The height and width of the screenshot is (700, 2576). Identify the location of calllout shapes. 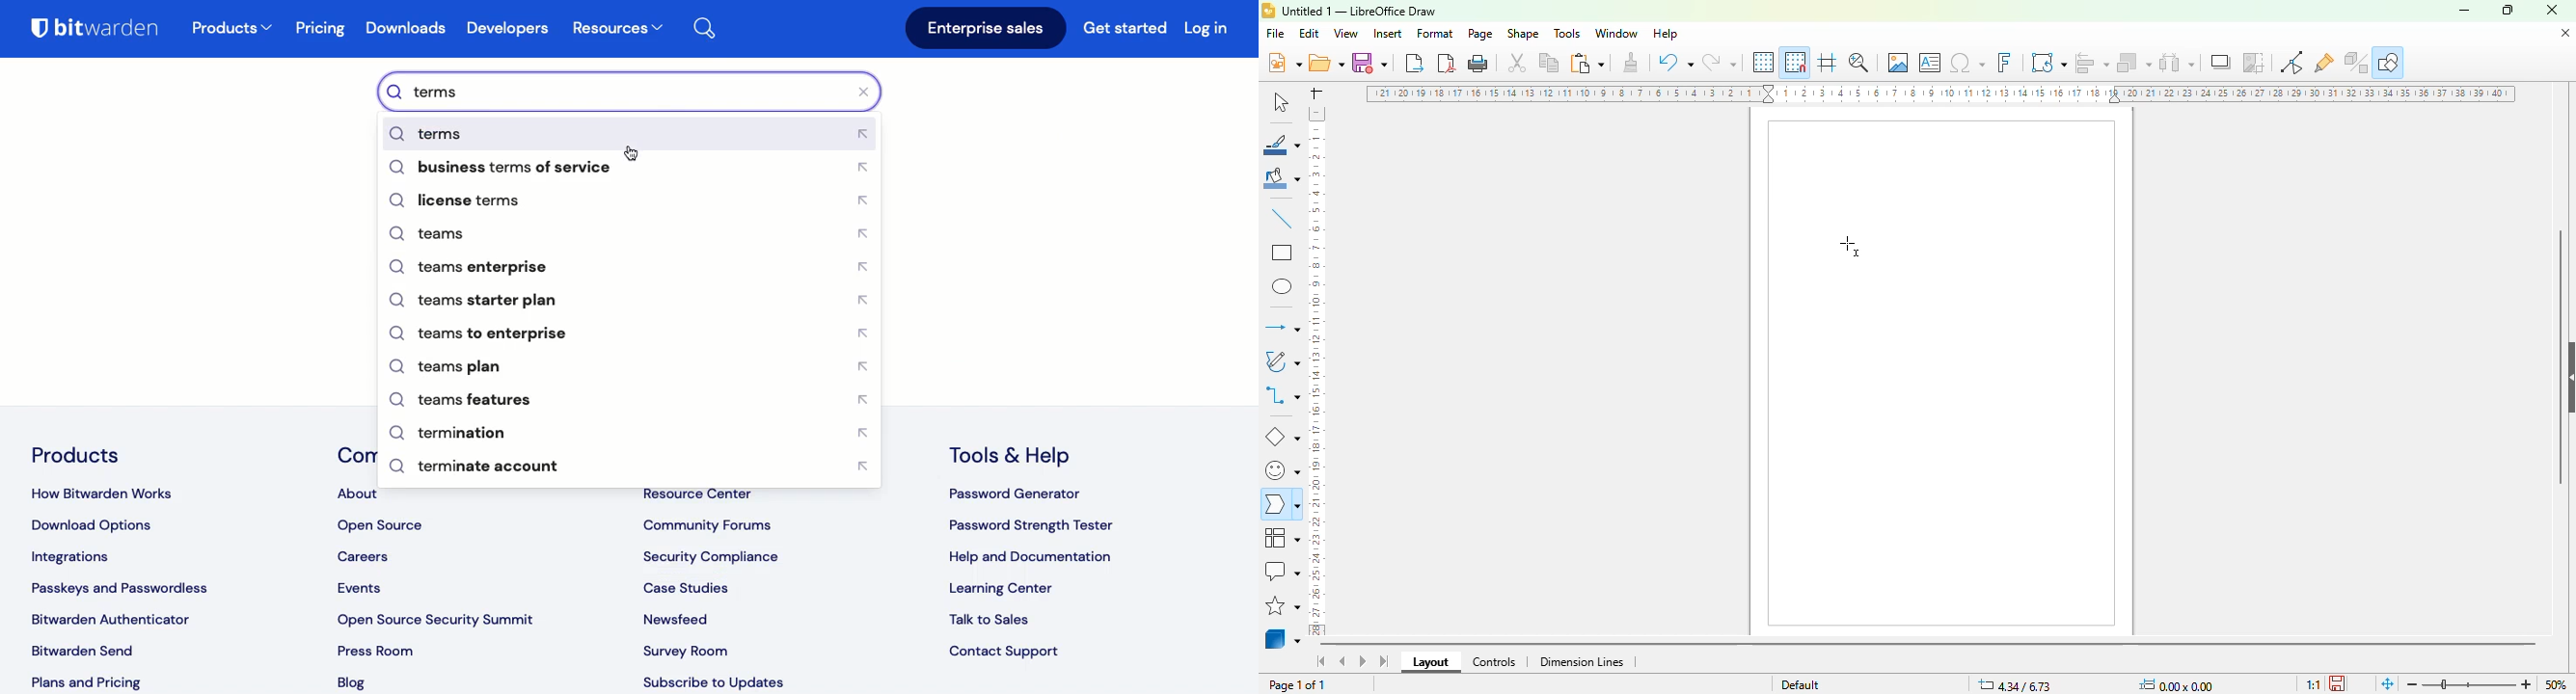
(1282, 571).